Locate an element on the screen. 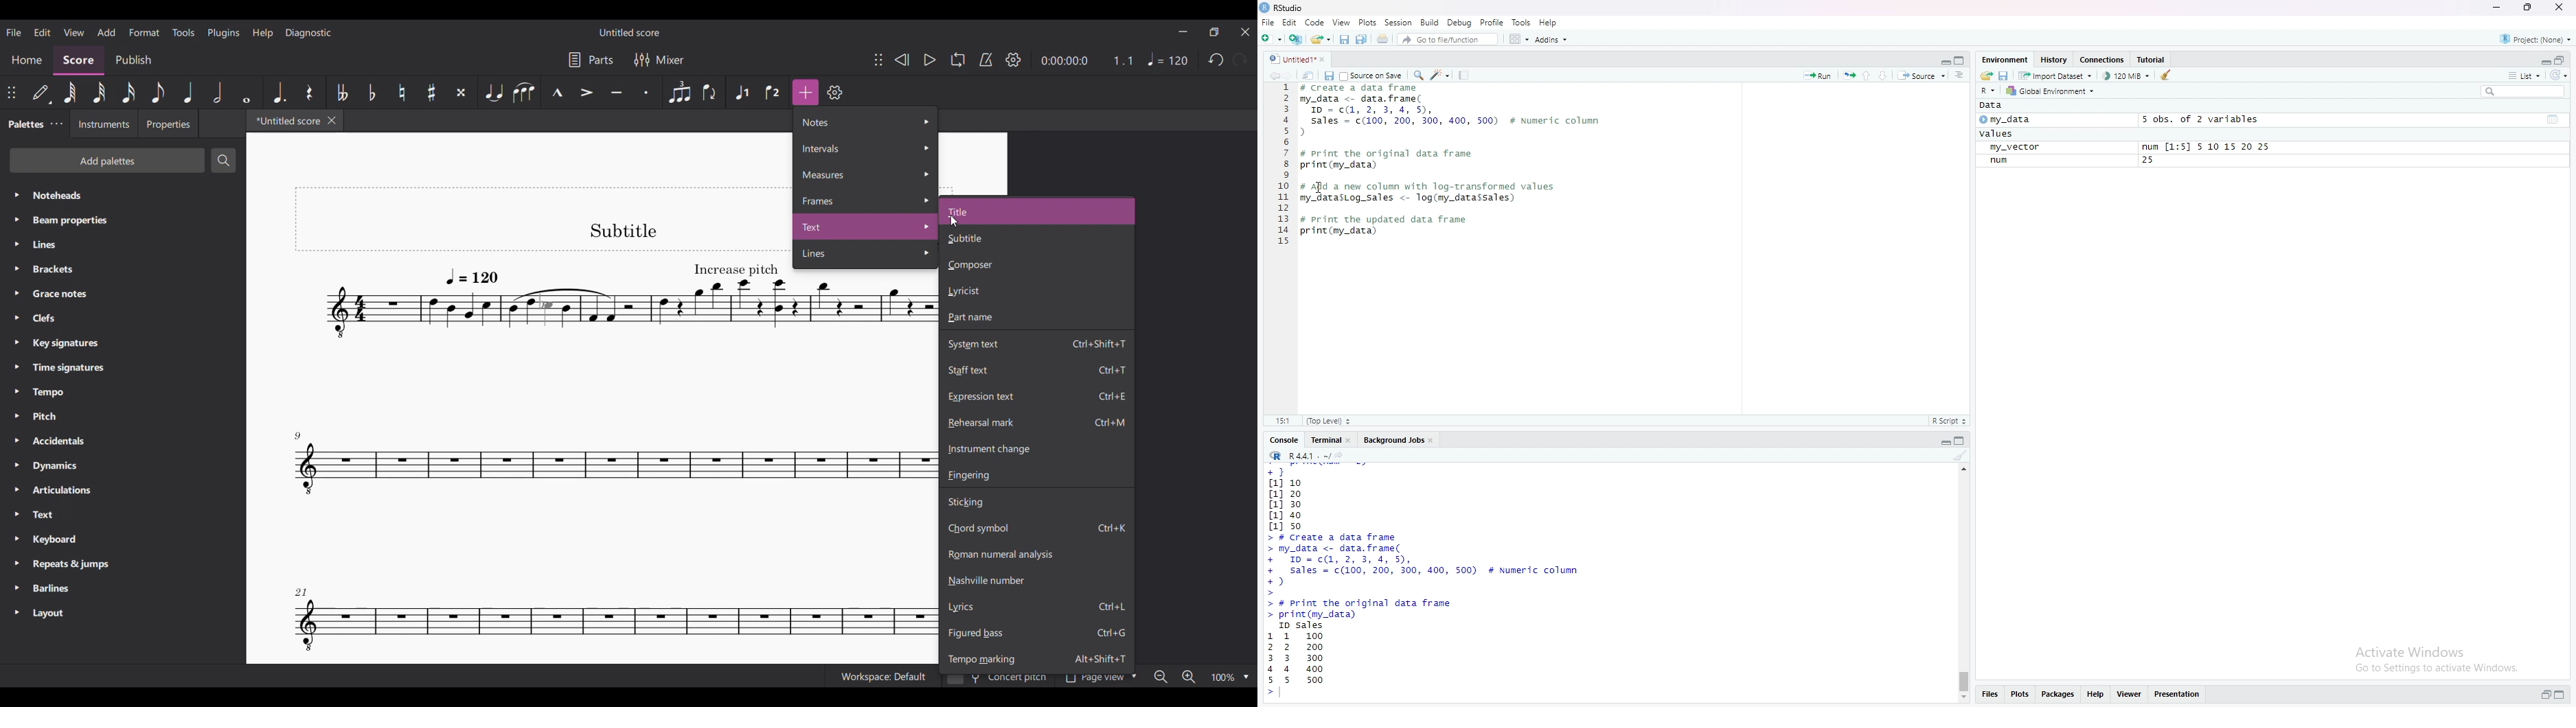  plots is located at coordinates (2021, 697).